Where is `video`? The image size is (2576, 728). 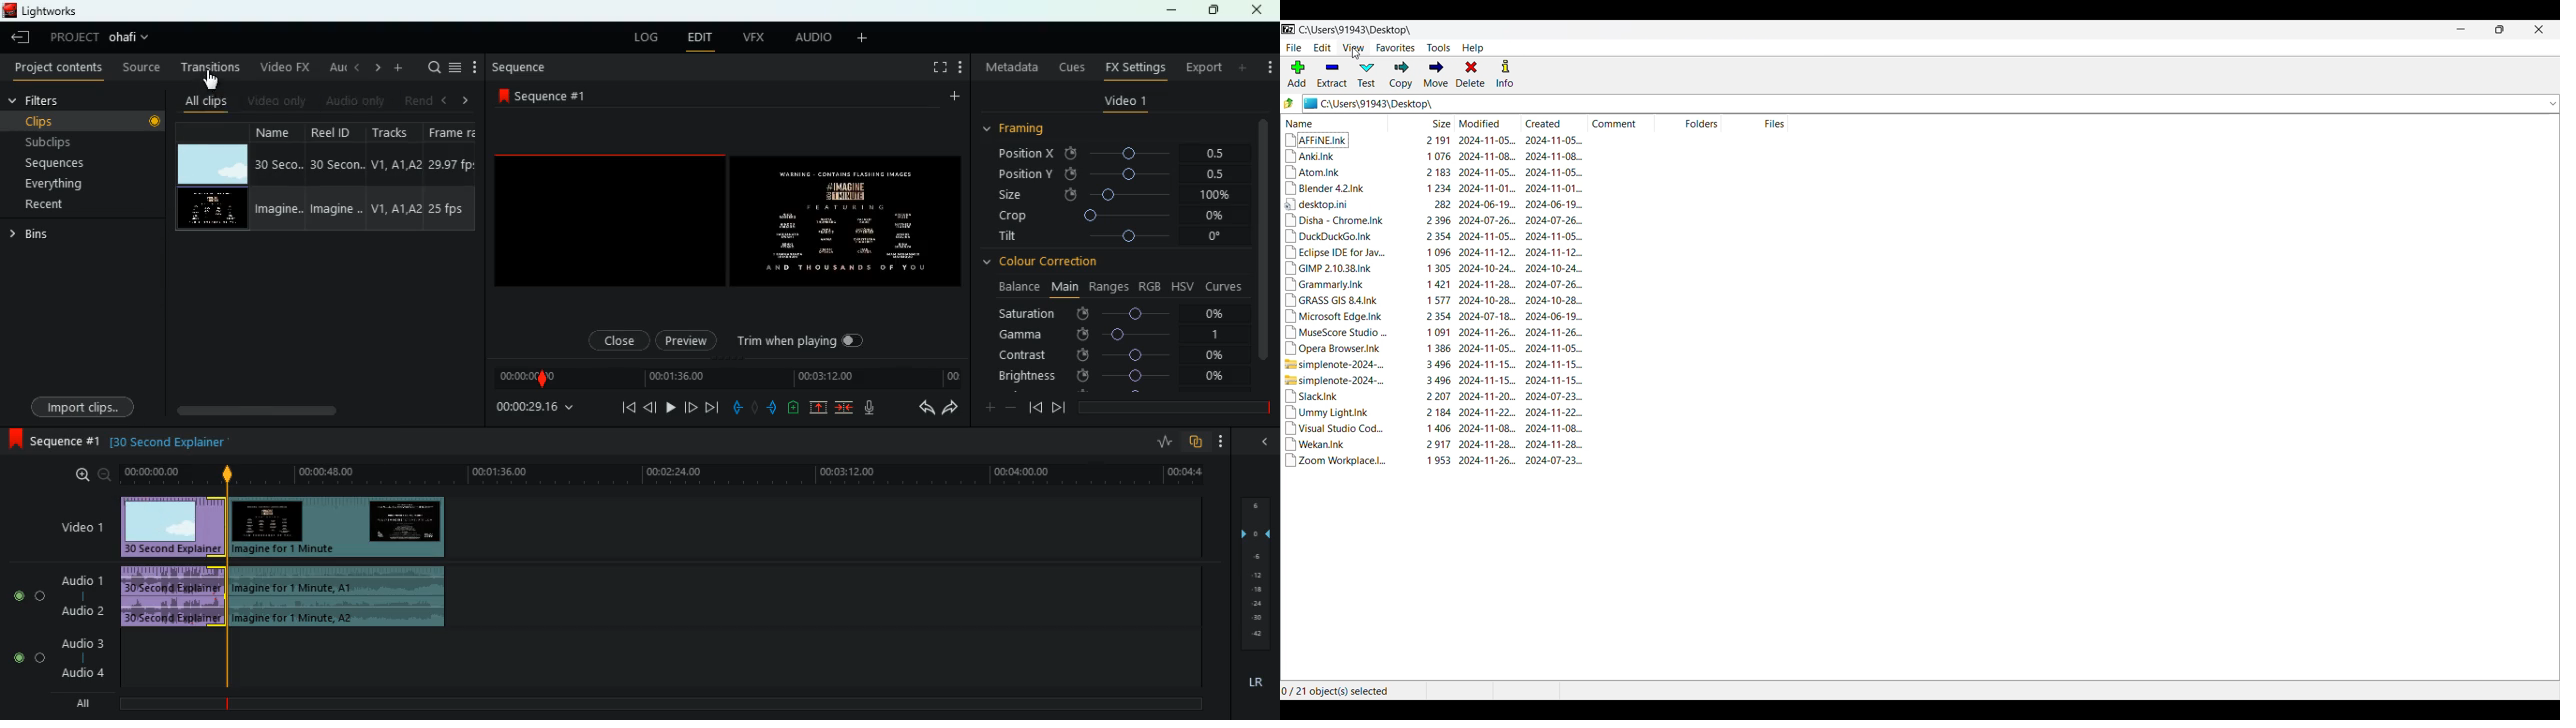 video is located at coordinates (171, 526).